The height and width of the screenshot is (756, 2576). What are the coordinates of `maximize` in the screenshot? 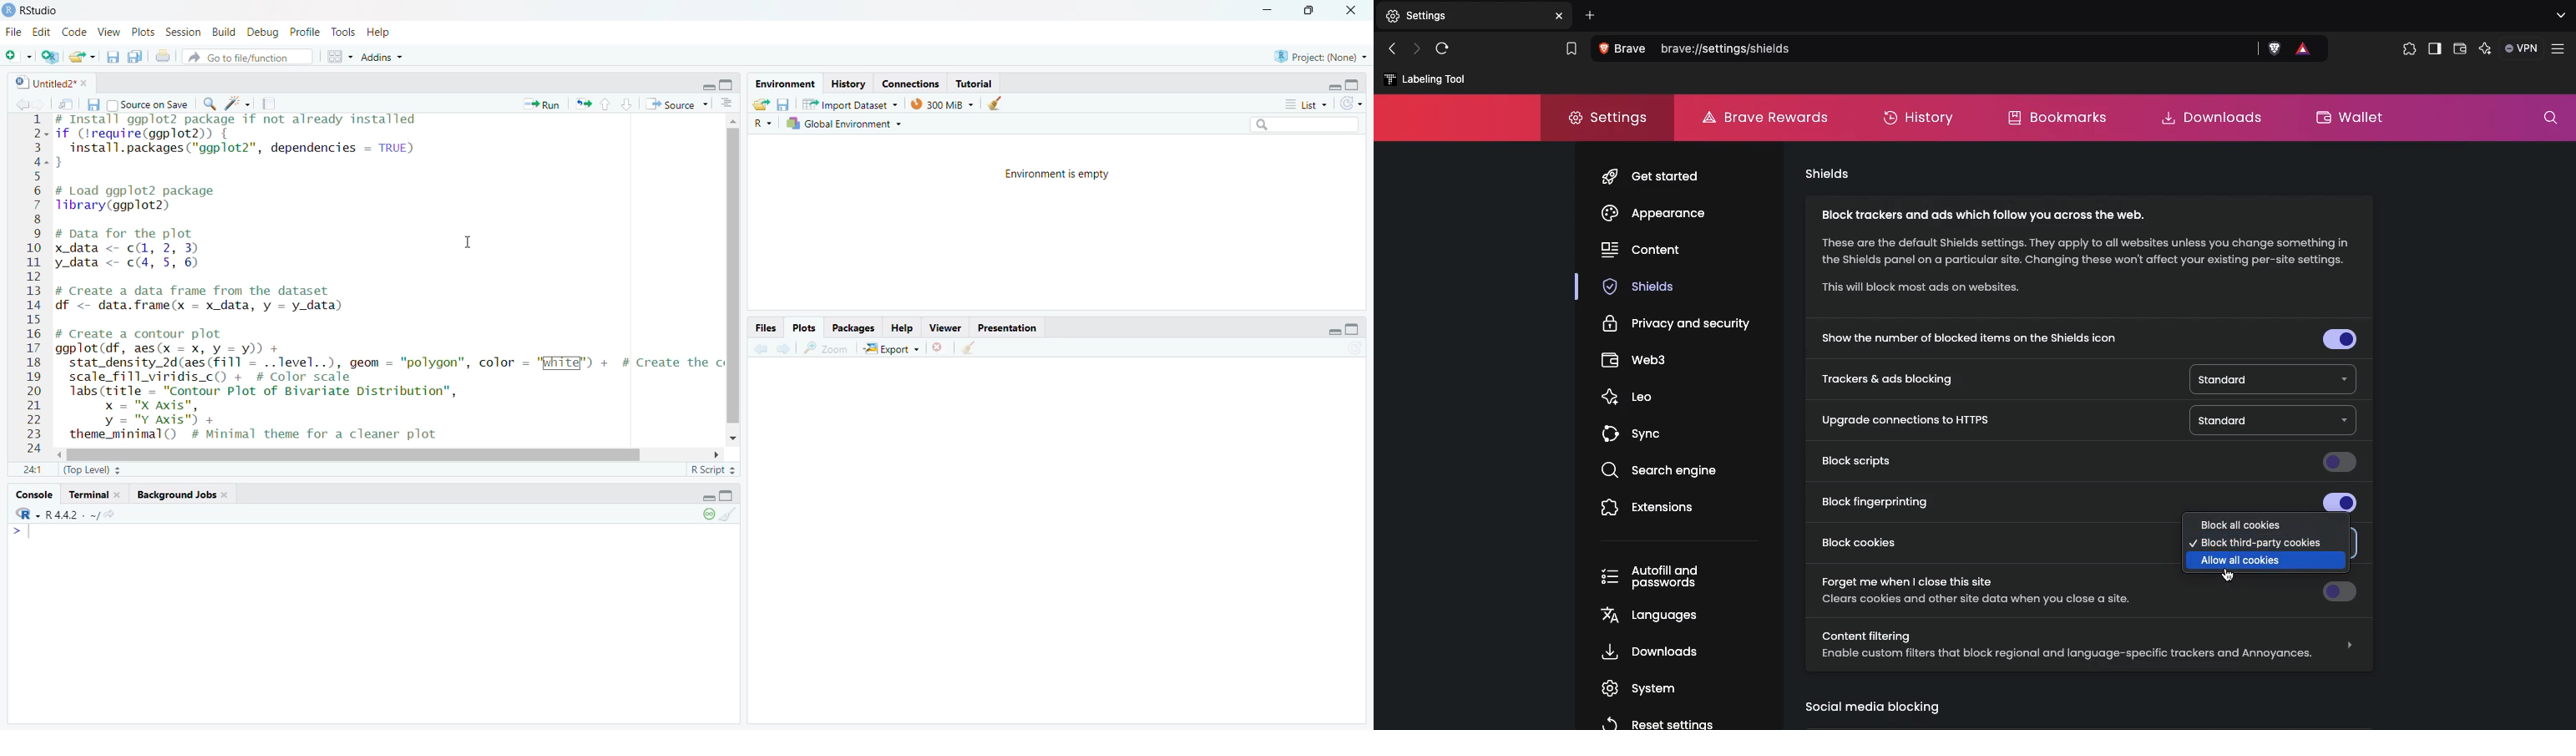 It's located at (1307, 11).